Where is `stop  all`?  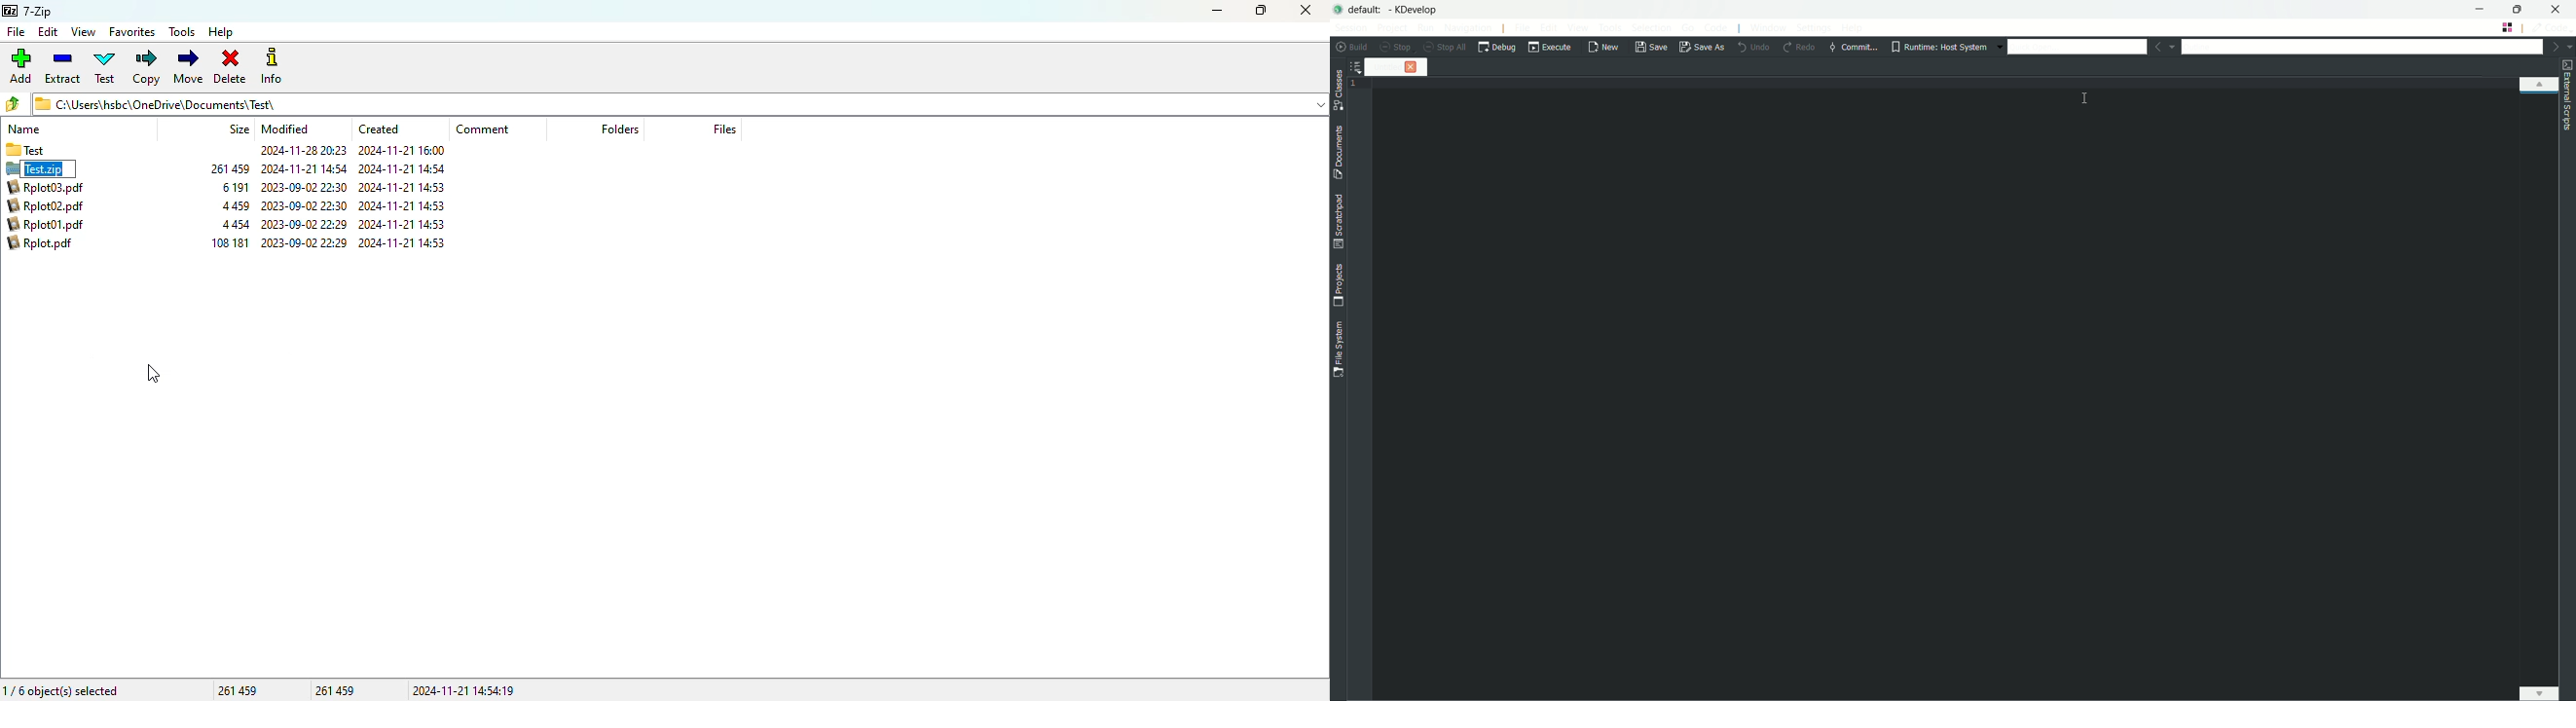 stop  all is located at coordinates (1445, 47).